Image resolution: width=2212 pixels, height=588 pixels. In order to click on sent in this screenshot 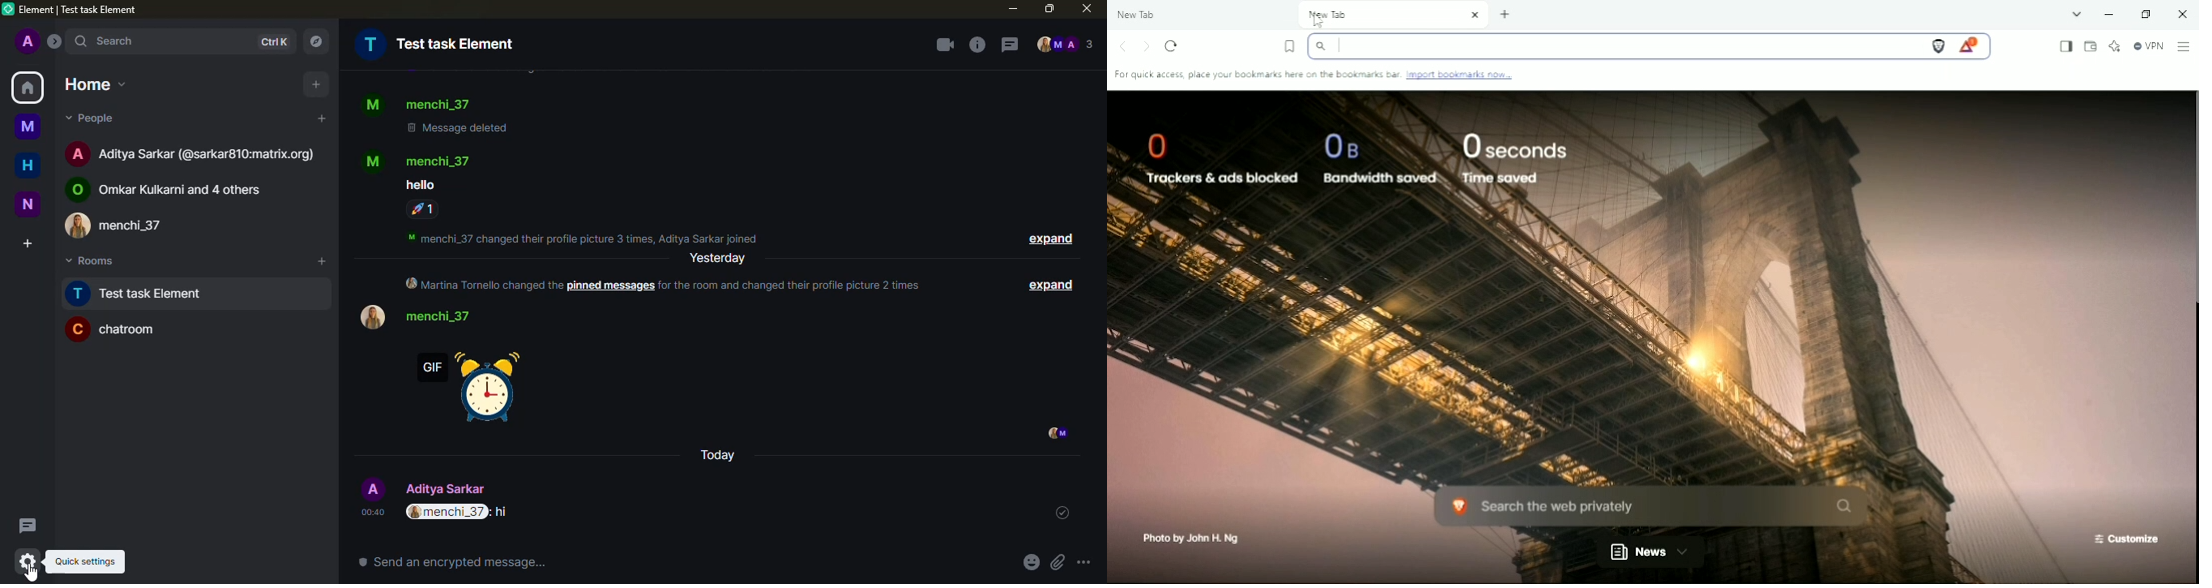, I will do `click(1059, 513)`.